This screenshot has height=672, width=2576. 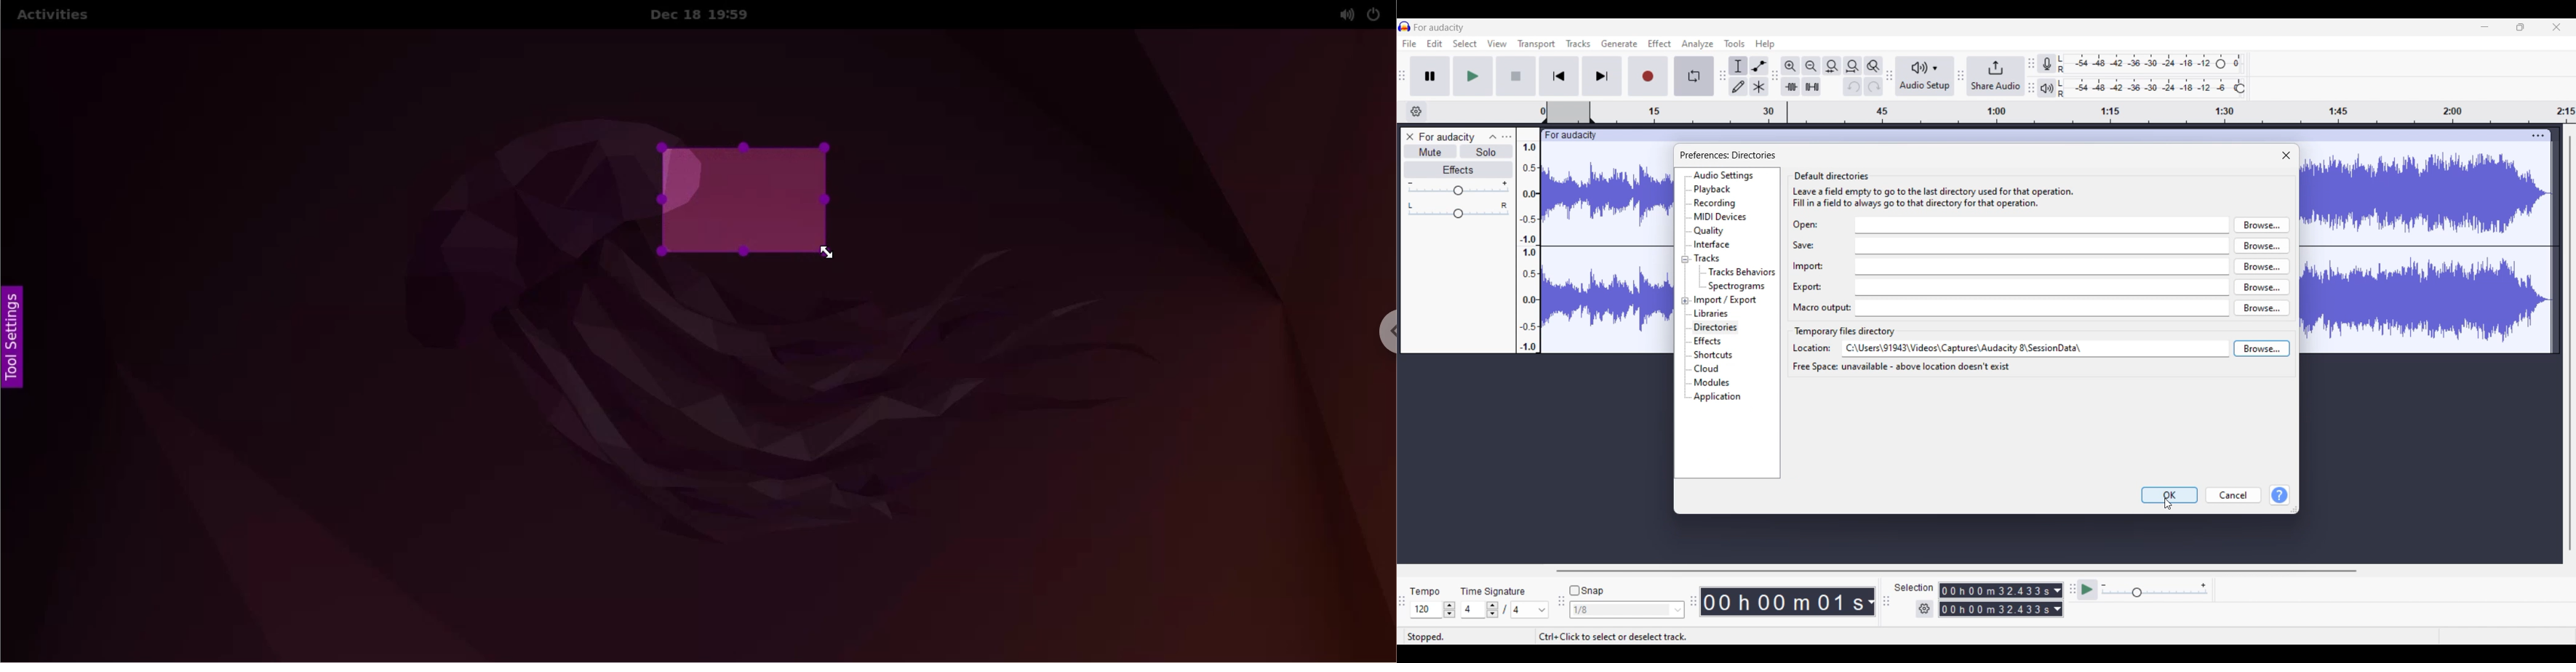 I want to click on Header to change recording level, so click(x=2221, y=64).